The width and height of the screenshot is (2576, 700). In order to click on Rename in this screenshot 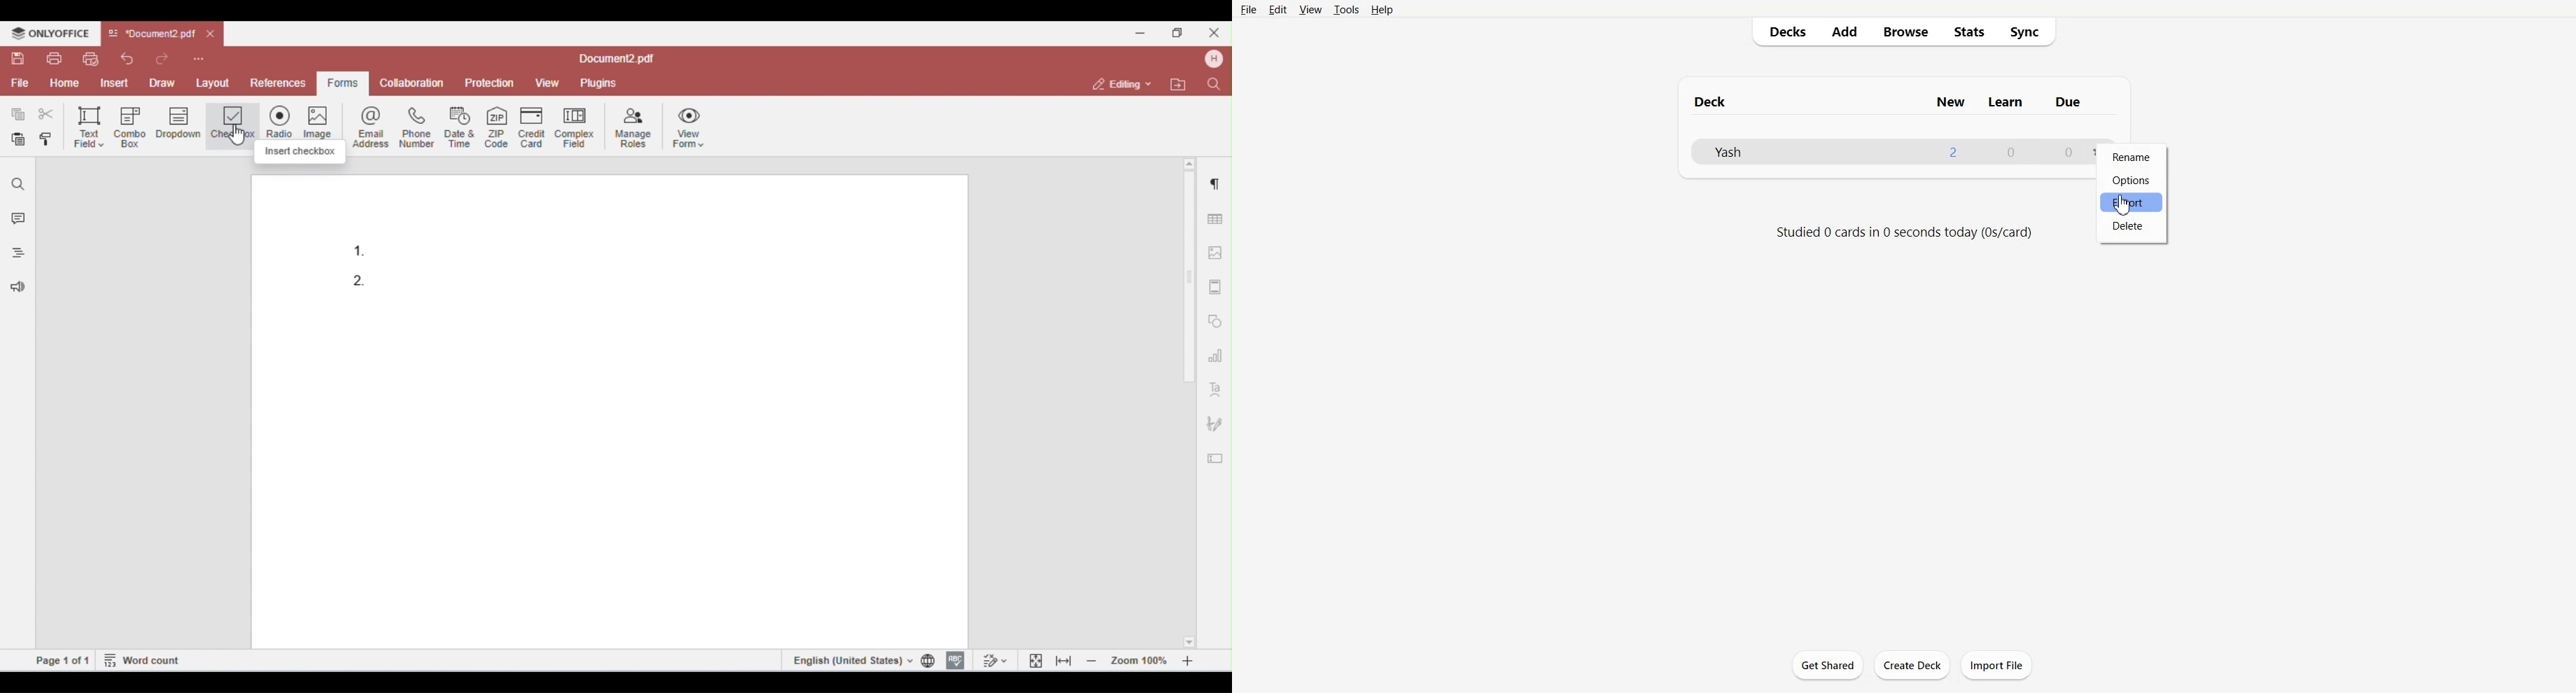, I will do `click(2132, 156)`.